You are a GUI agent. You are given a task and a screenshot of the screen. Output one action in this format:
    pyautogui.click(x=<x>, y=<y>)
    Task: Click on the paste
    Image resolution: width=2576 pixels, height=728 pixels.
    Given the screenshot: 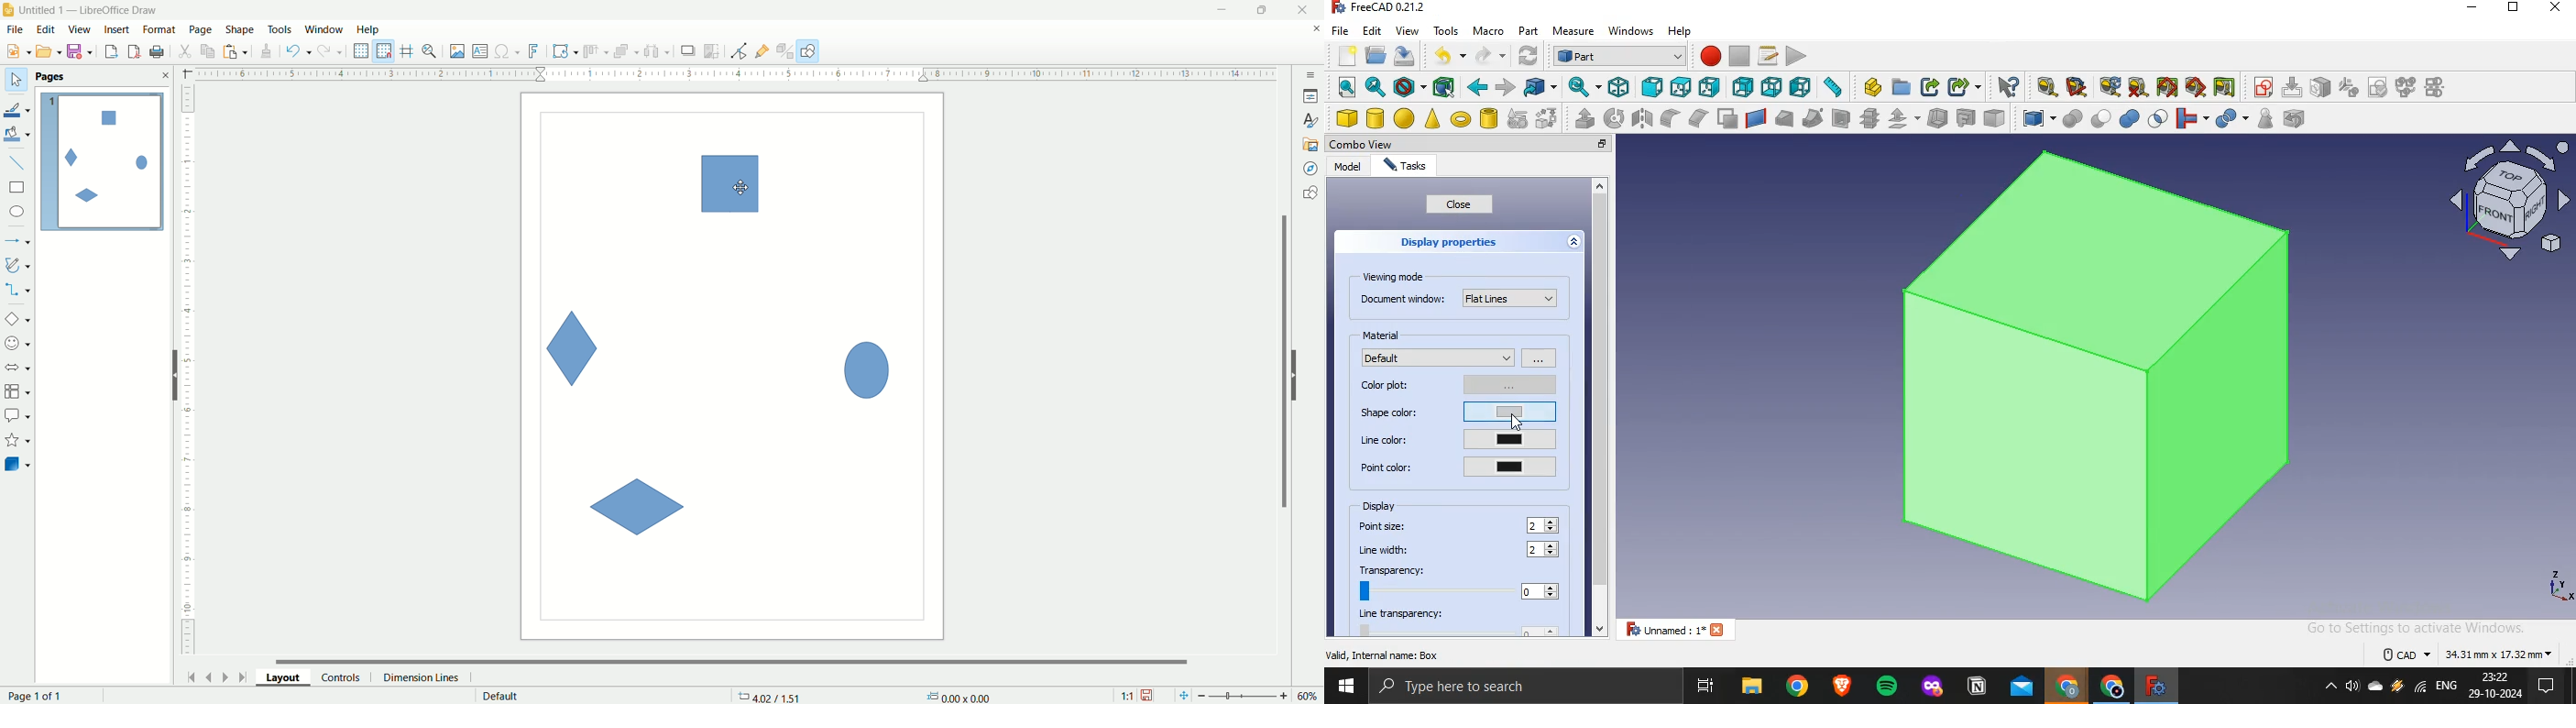 What is the action you would take?
    pyautogui.click(x=238, y=50)
    